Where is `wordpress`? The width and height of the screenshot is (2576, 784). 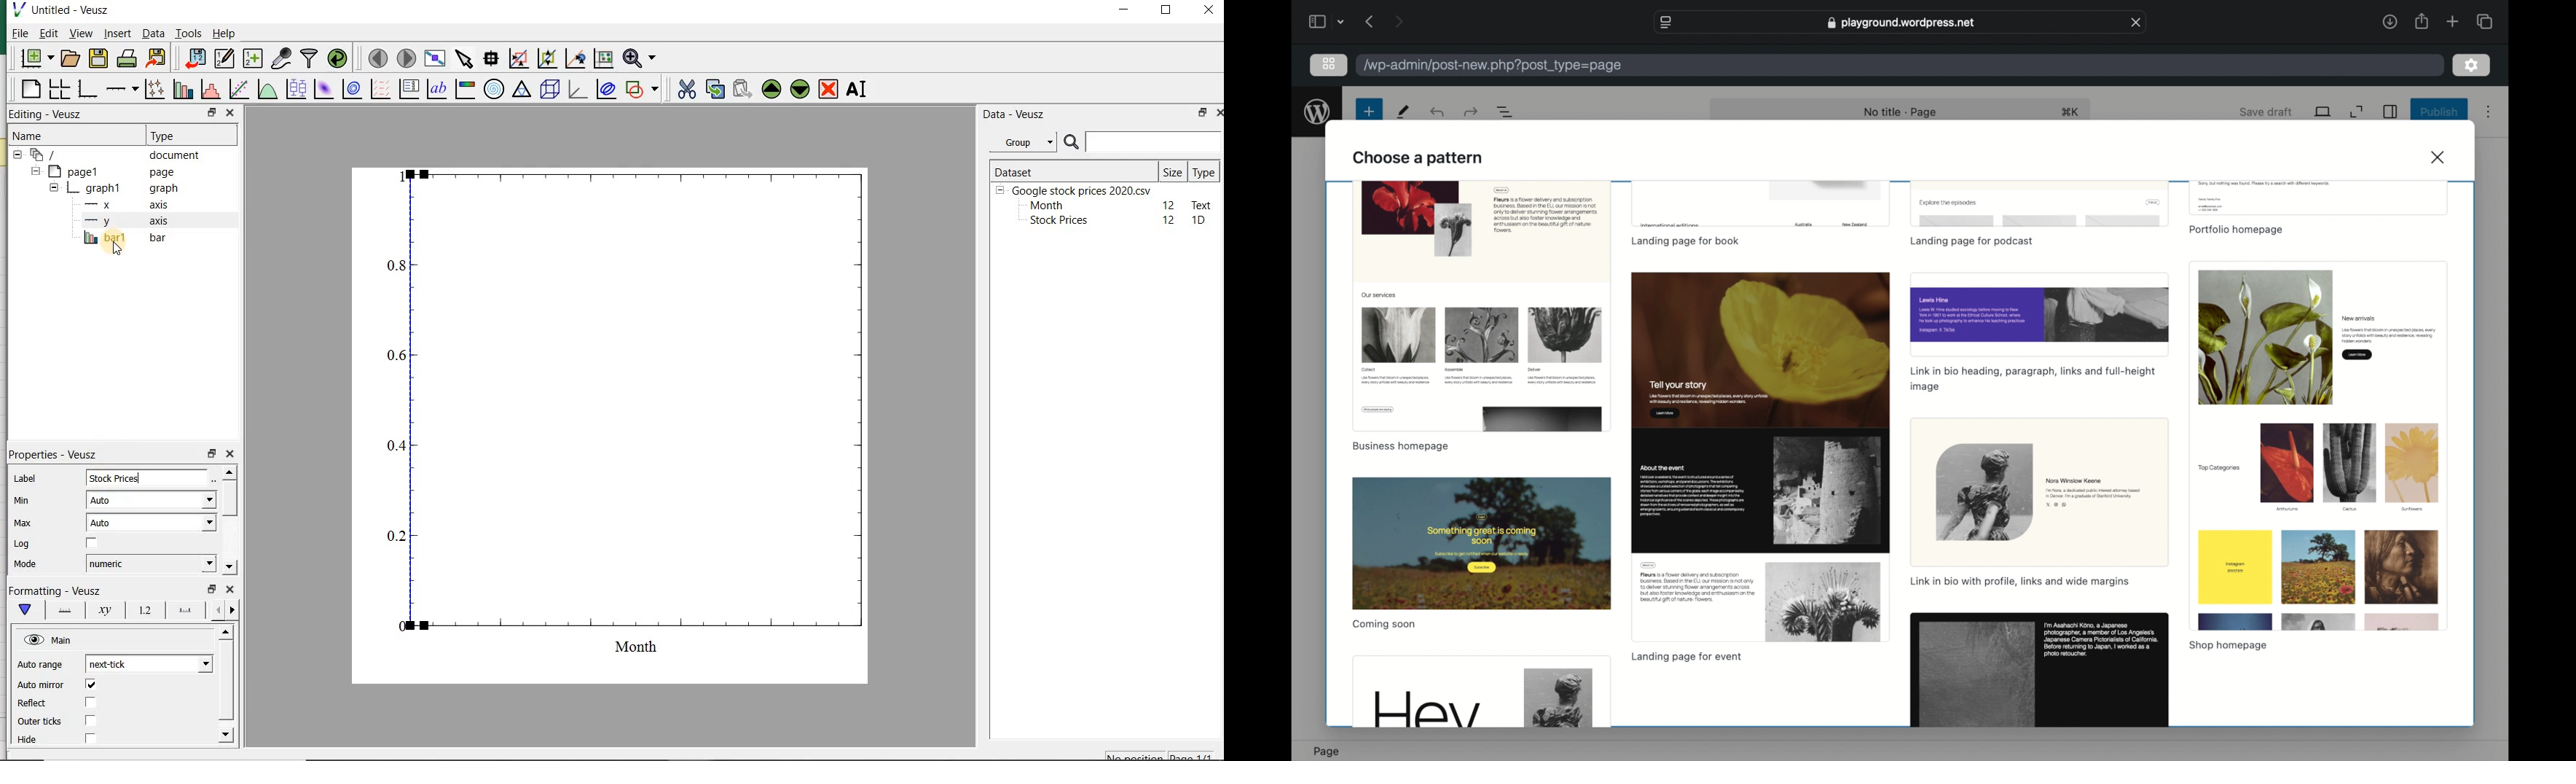 wordpress is located at coordinates (1318, 112).